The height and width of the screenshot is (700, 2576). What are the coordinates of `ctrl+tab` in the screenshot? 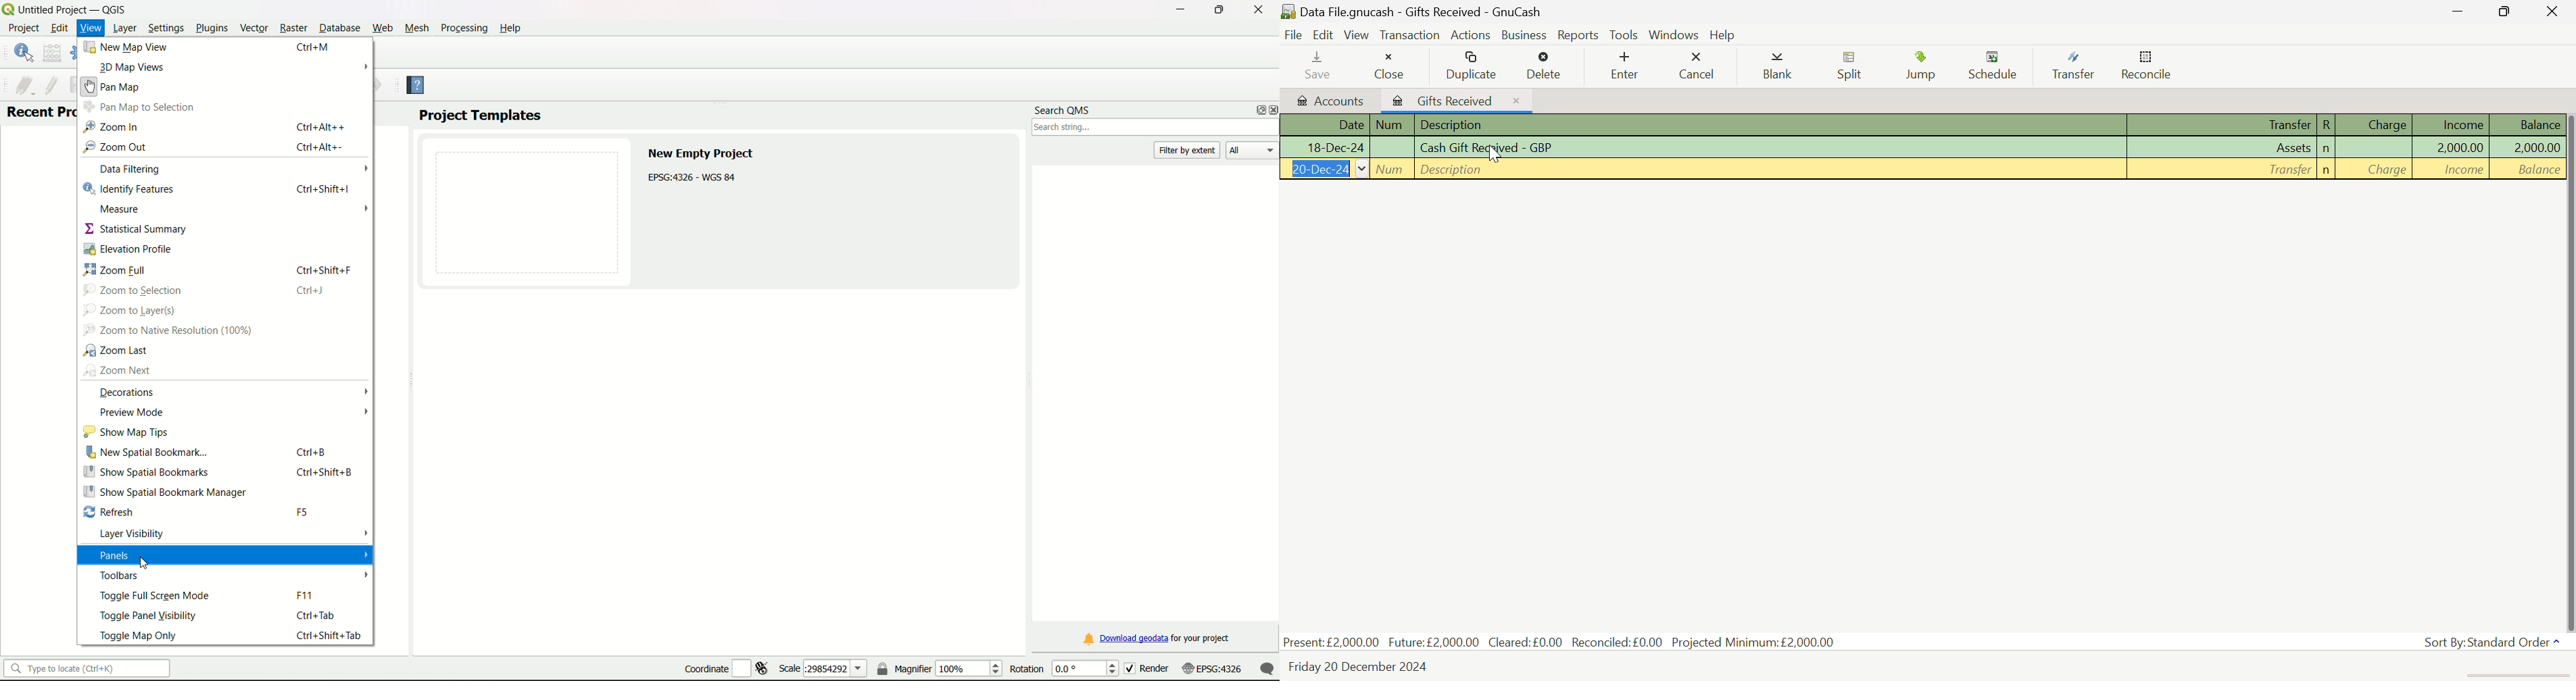 It's located at (319, 616).